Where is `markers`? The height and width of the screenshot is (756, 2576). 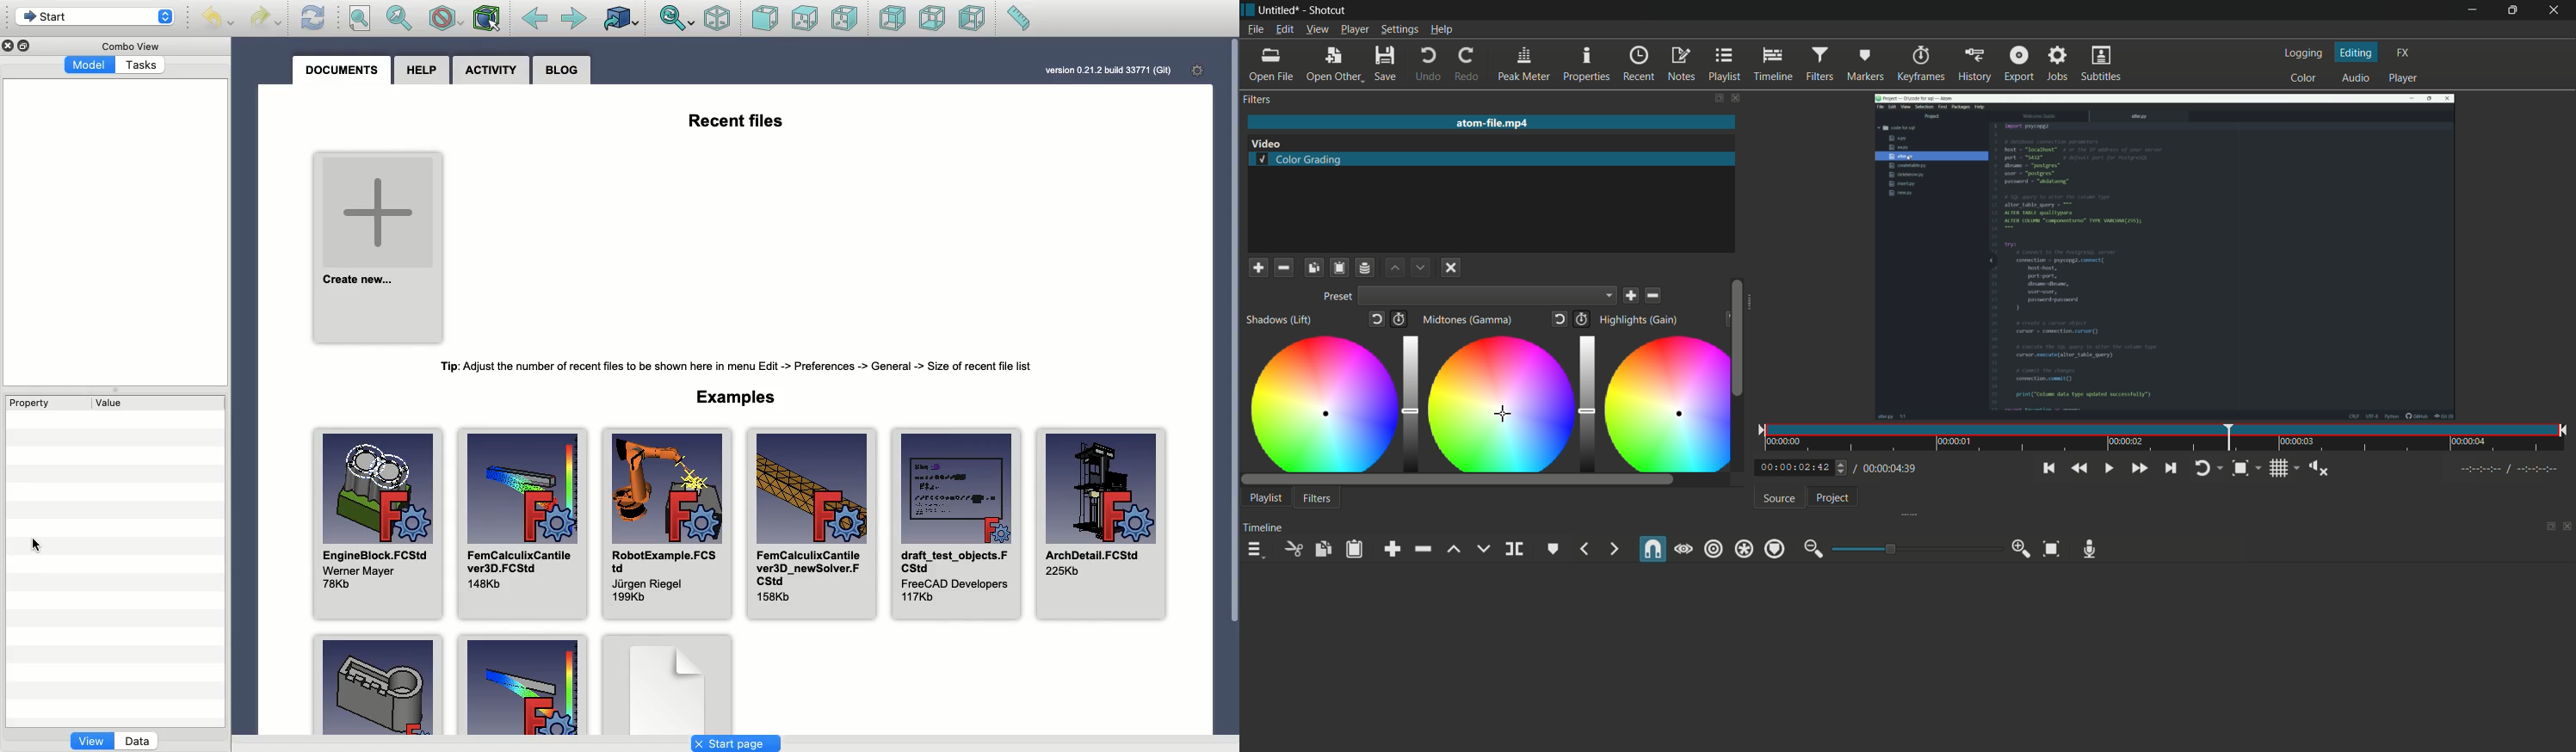
markers is located at coordinates (1864, 65).